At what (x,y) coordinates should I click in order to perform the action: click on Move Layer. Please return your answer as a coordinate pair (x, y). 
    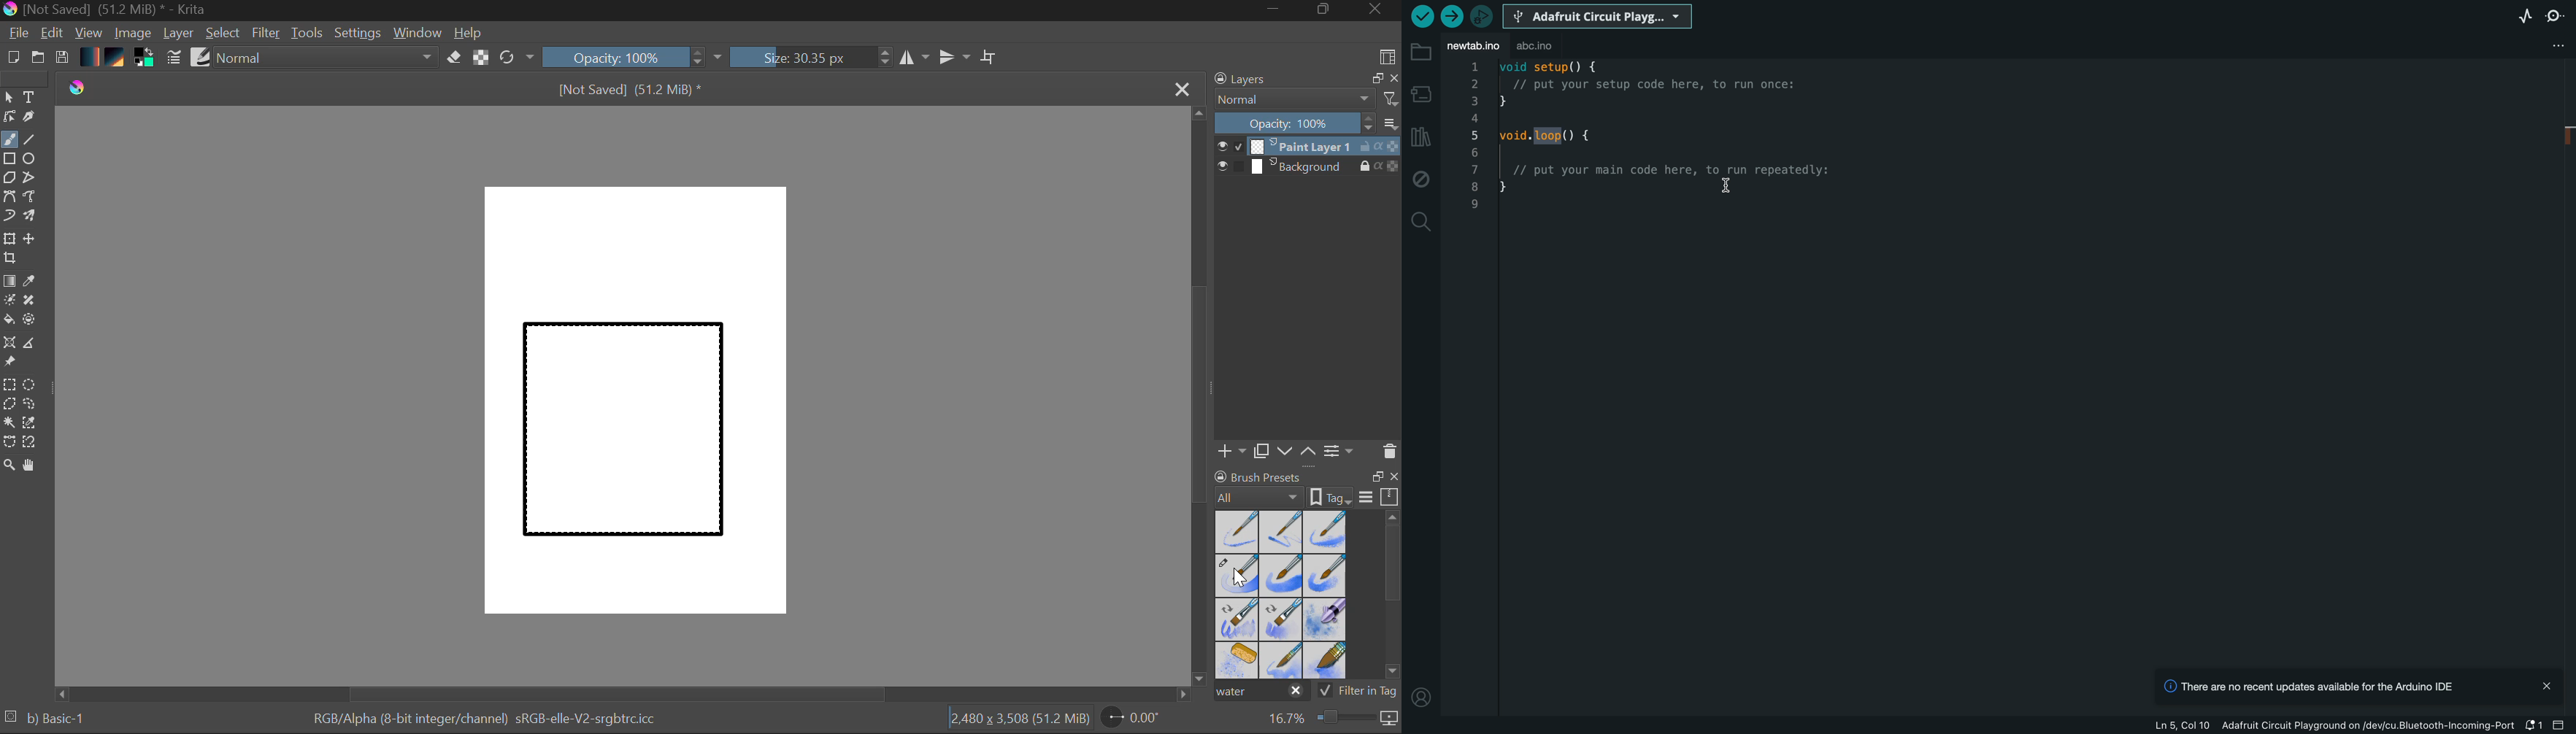
    Looking at the image, I should click on (31, 239).